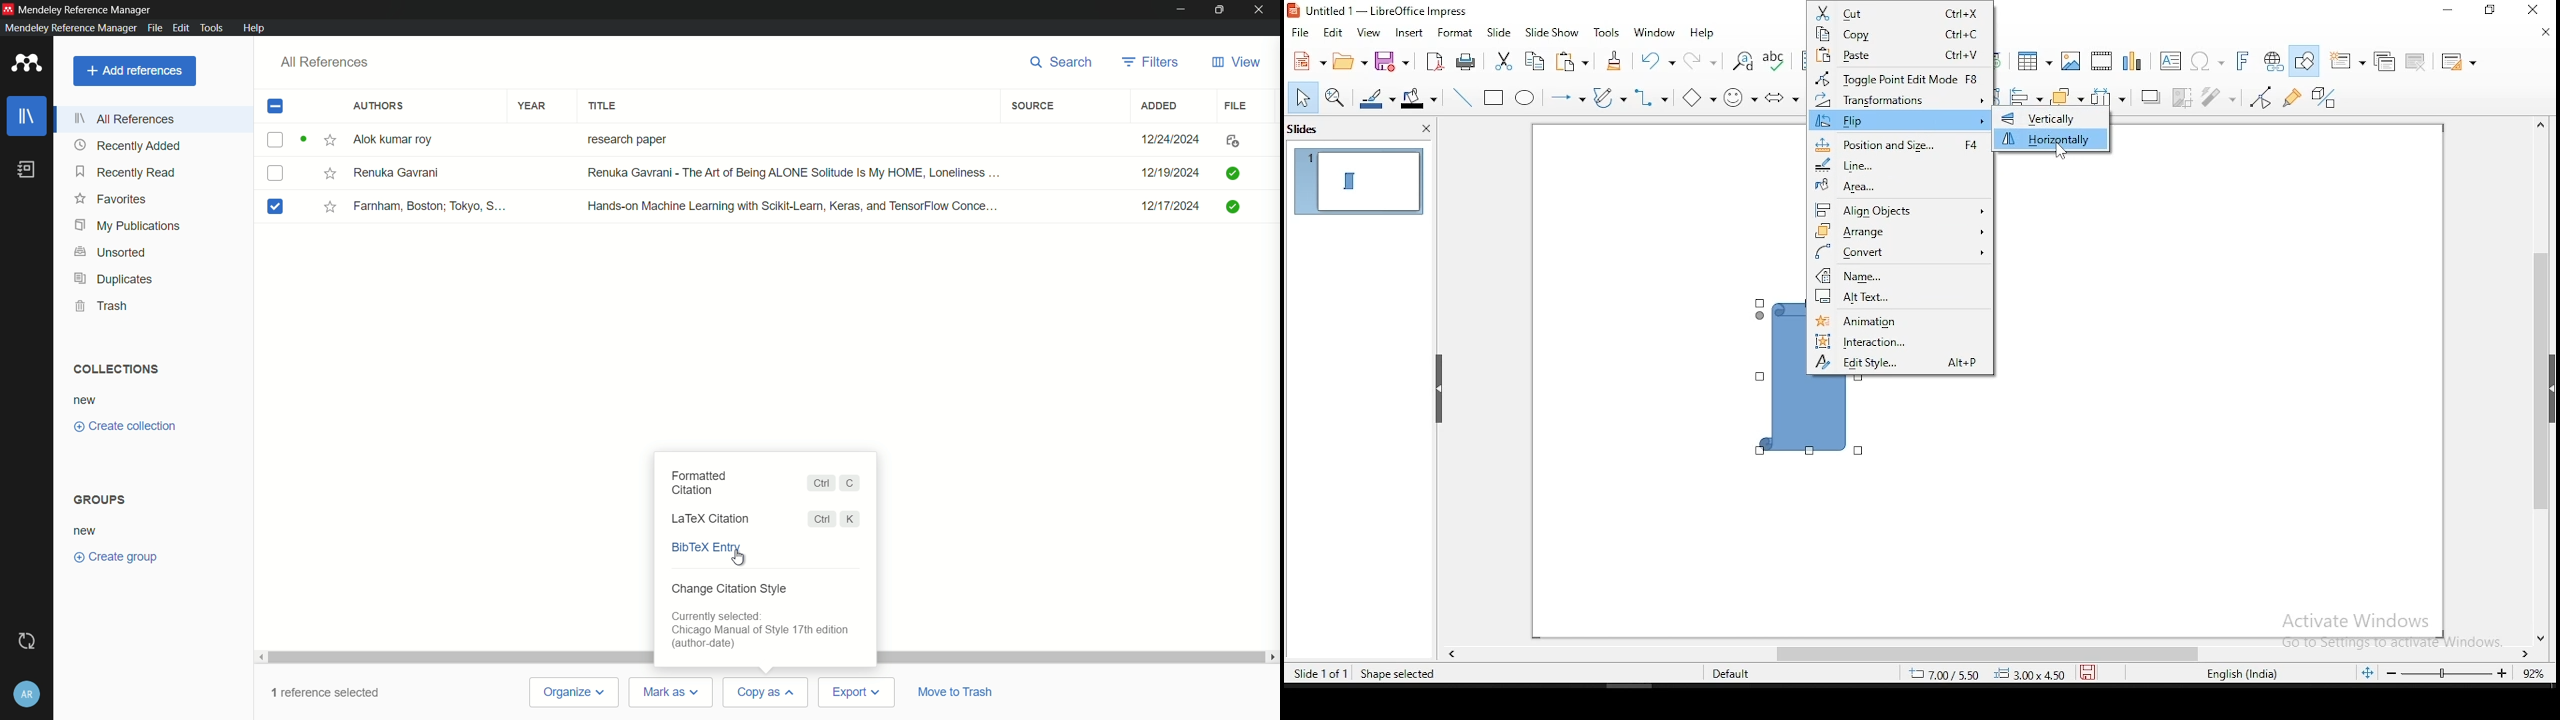 The height and width of the screenshot is (728, 2576). What do you see at coordinates (1260, 9) in the screenshot?
I see `close app` at bounding box center [1260, 9].